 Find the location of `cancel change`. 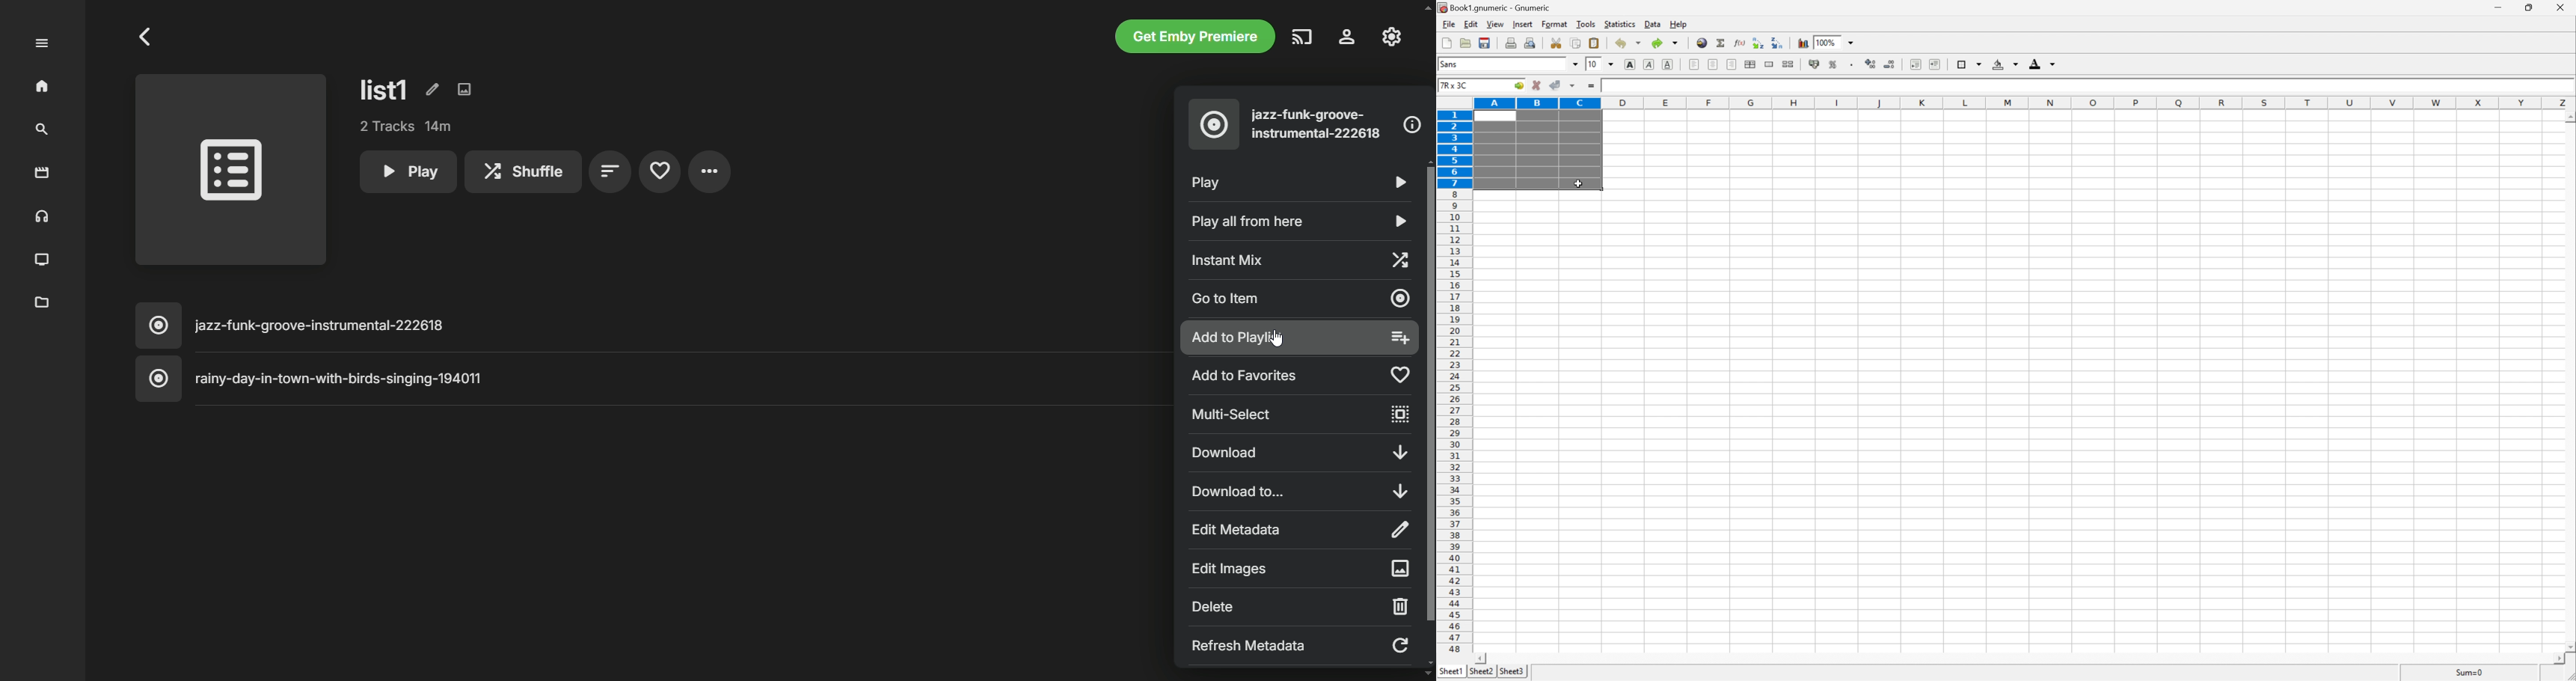

cancel change is located at coordinates (1537, 86).